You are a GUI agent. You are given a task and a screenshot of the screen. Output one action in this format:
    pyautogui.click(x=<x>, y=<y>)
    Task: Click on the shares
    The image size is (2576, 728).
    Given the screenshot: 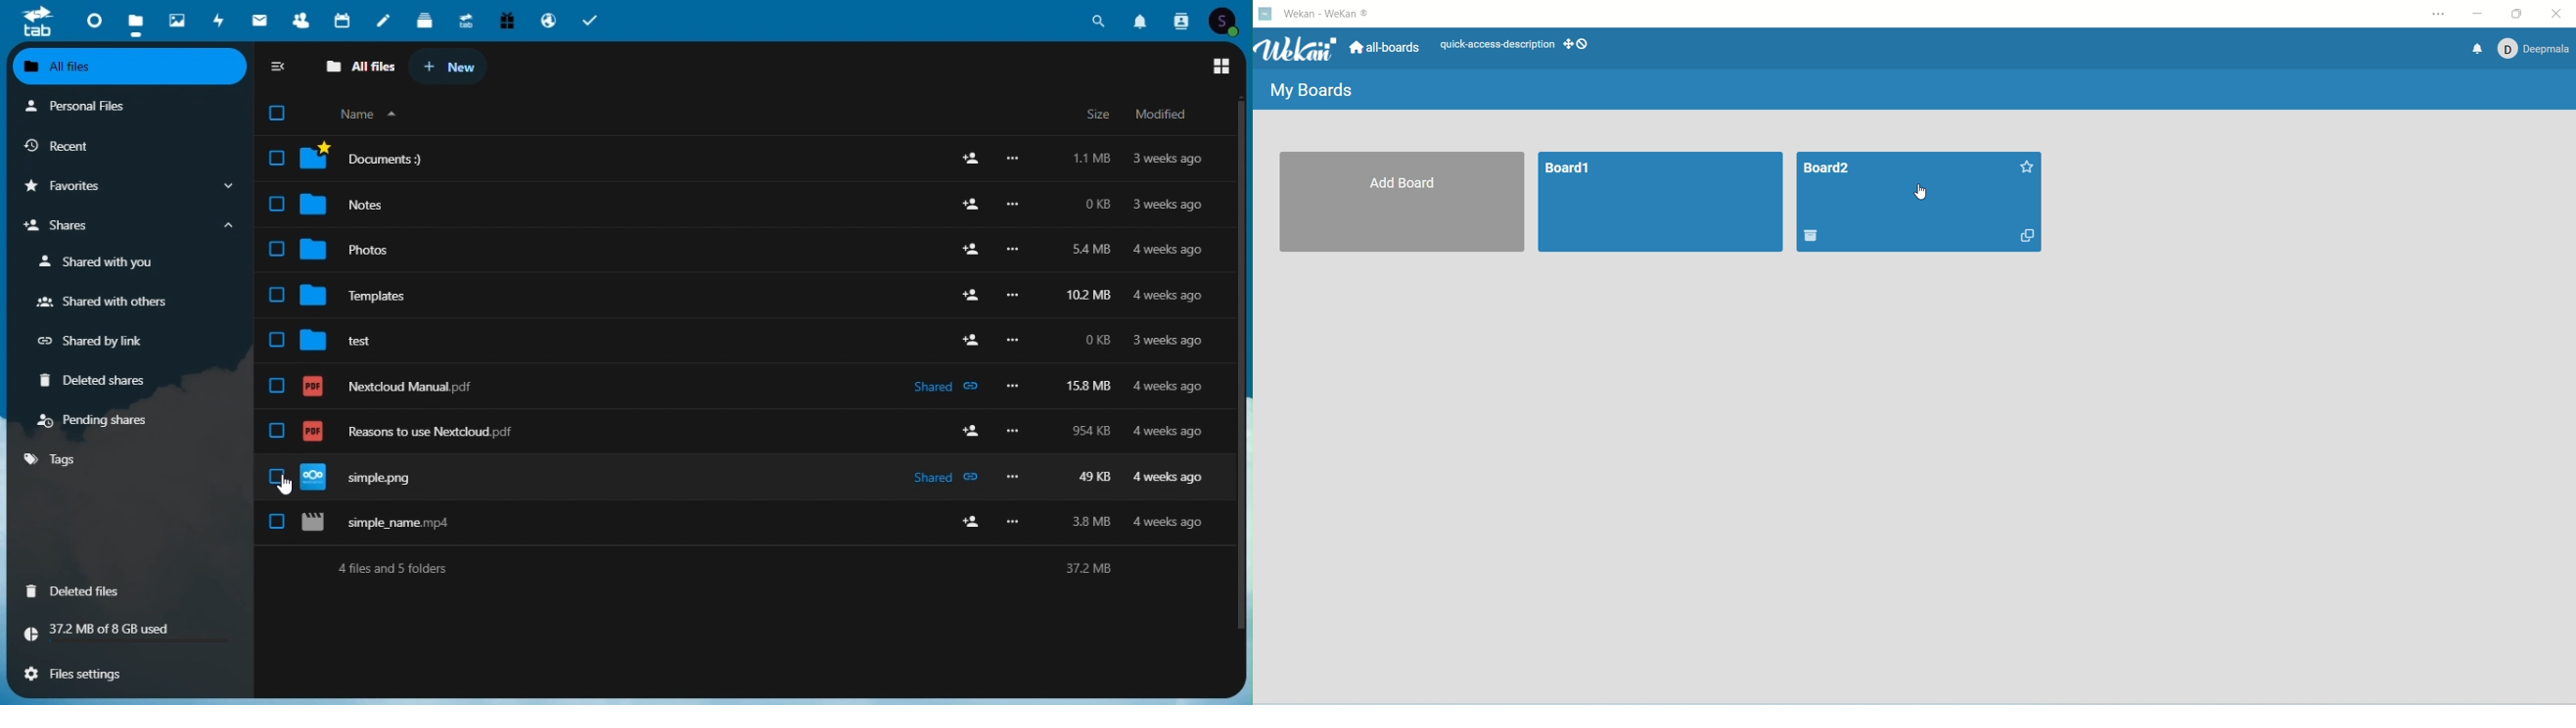 What is the action you would take?
    pyautogui.click(x=126, y=228)
    